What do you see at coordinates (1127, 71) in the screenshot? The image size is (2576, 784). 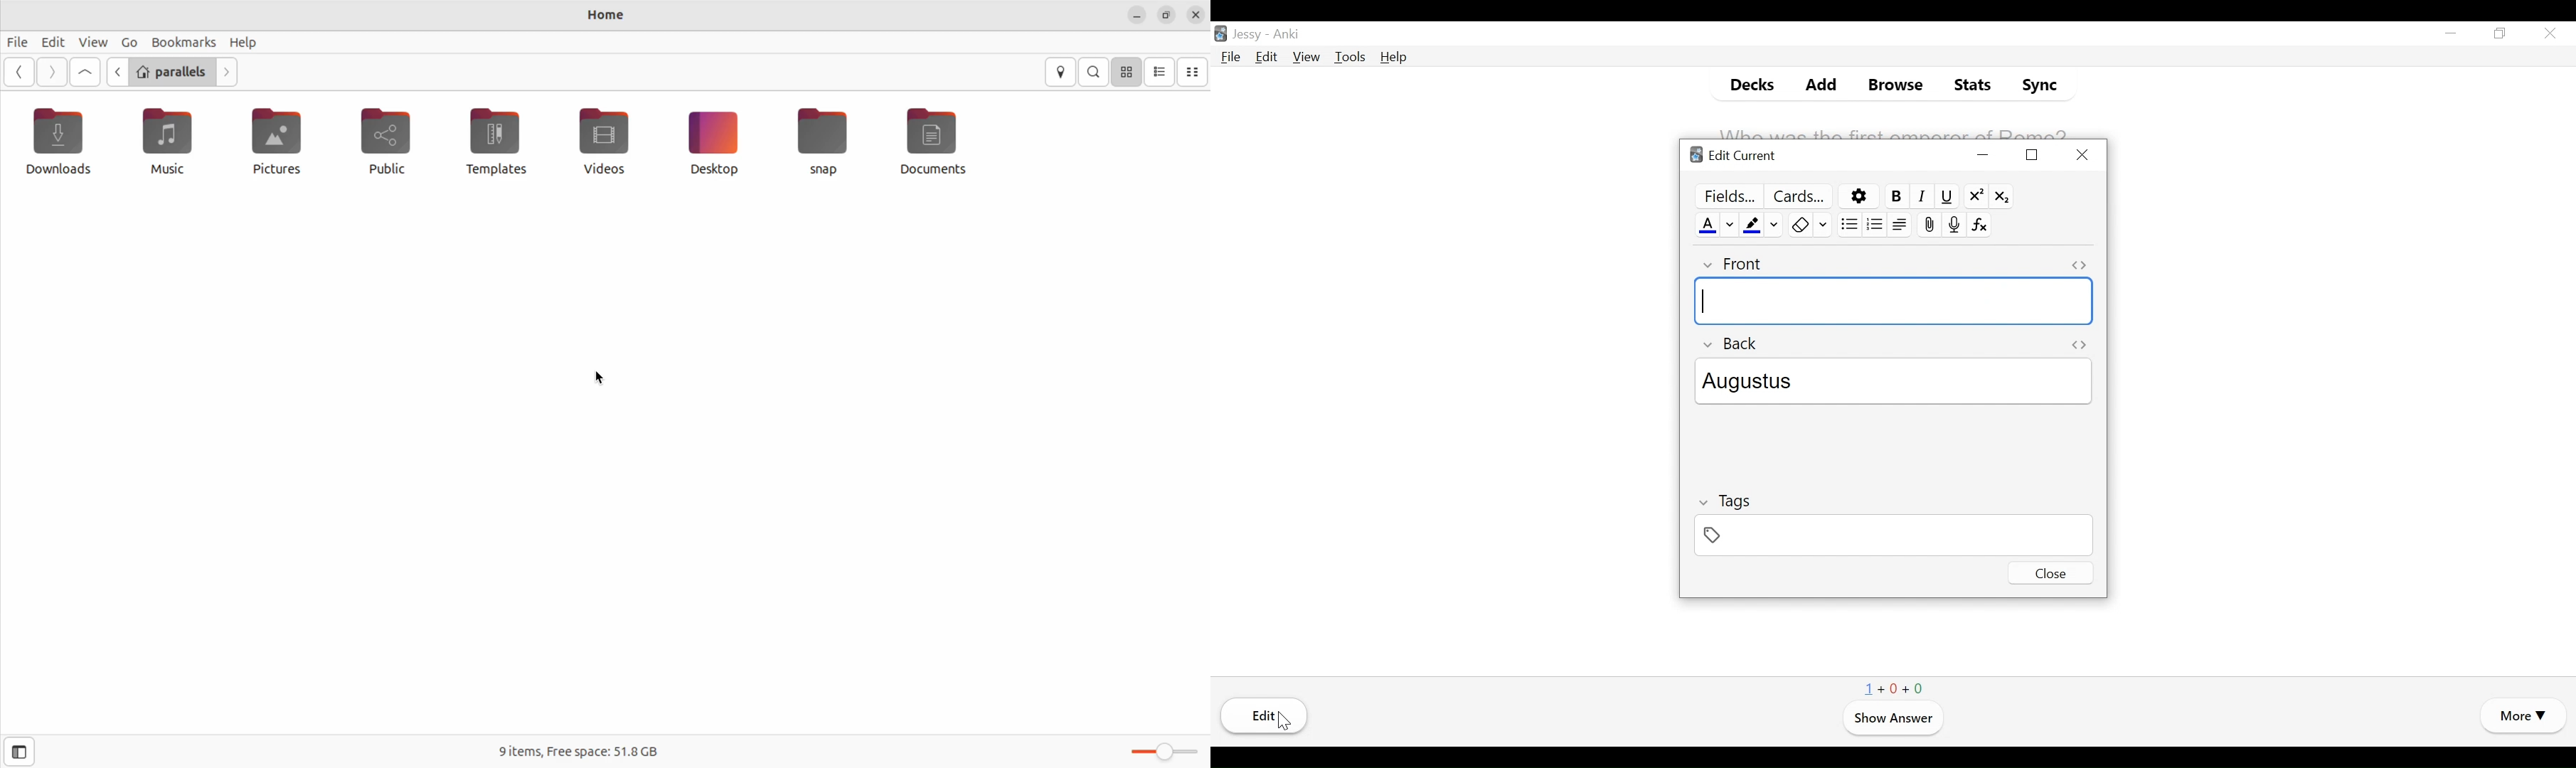 I see `icon view` at bounding box center [1127, 71].